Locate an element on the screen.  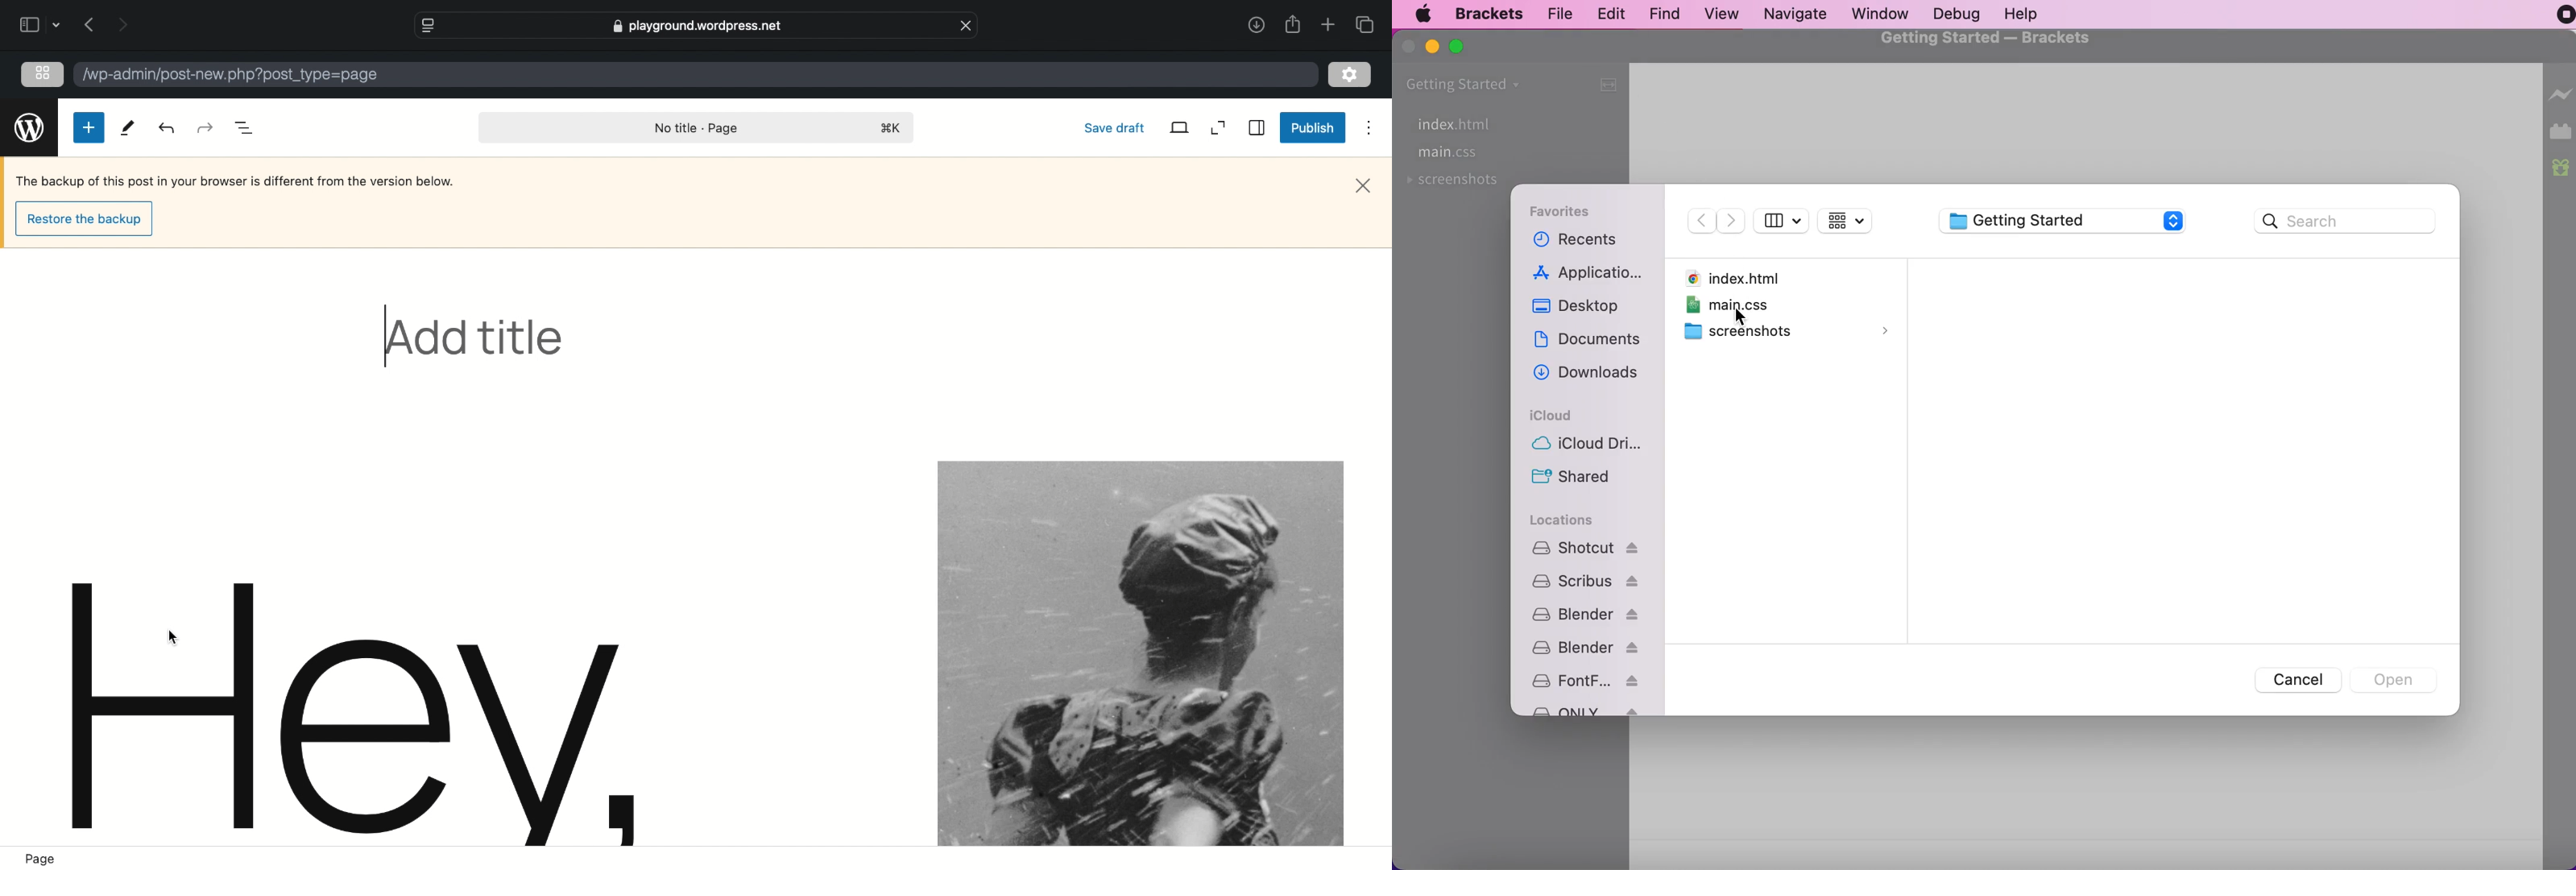
Getting started - brackets is located at coordinates (1987, 41).